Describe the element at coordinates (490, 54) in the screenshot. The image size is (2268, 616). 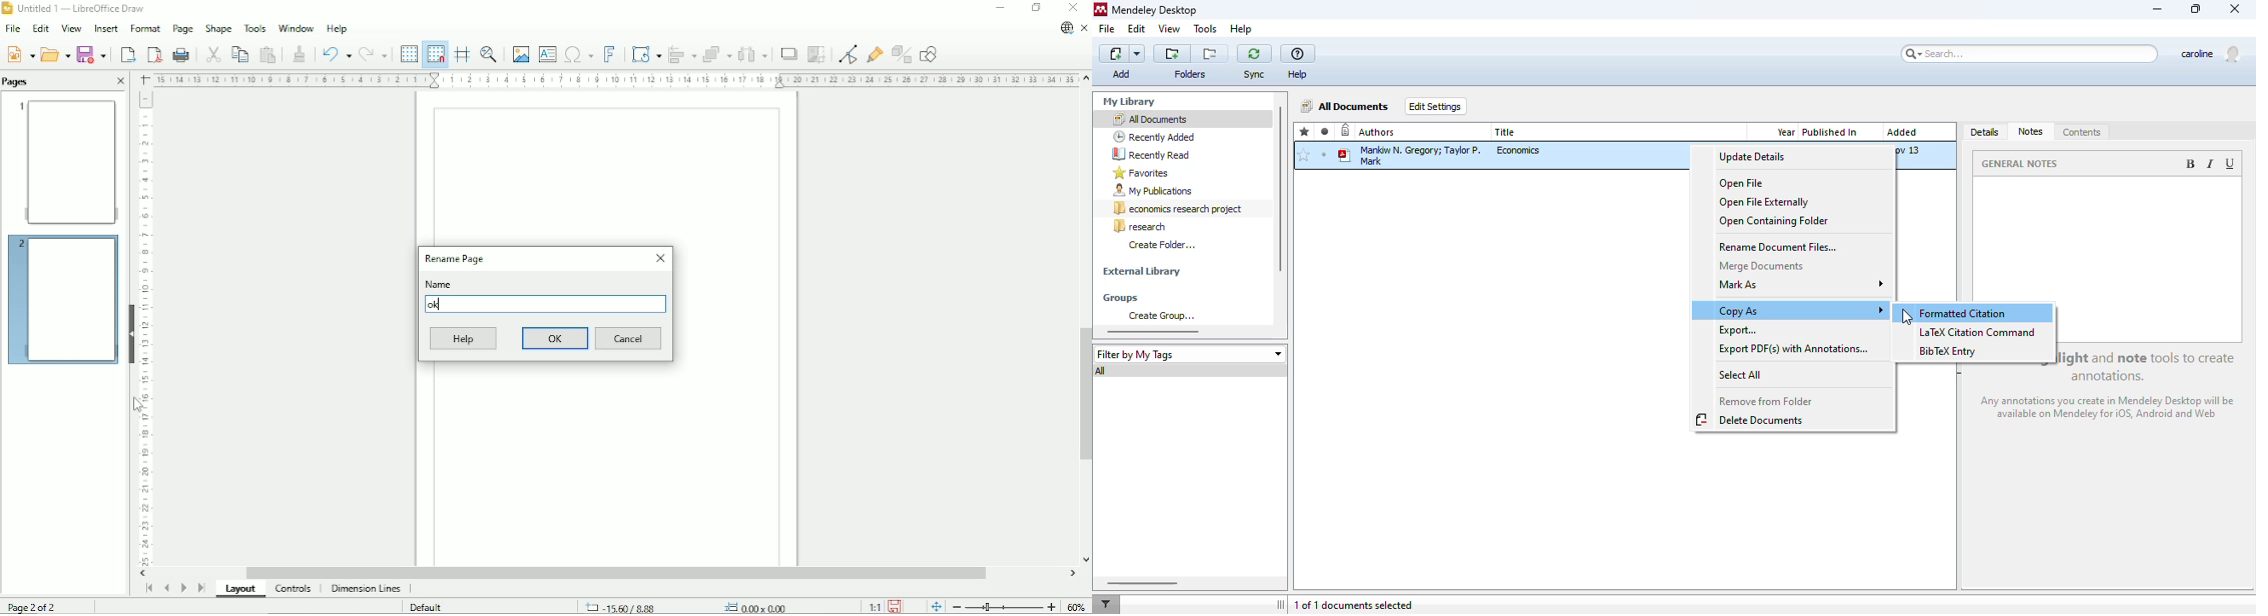
I see `Zoom & pan` at that location.